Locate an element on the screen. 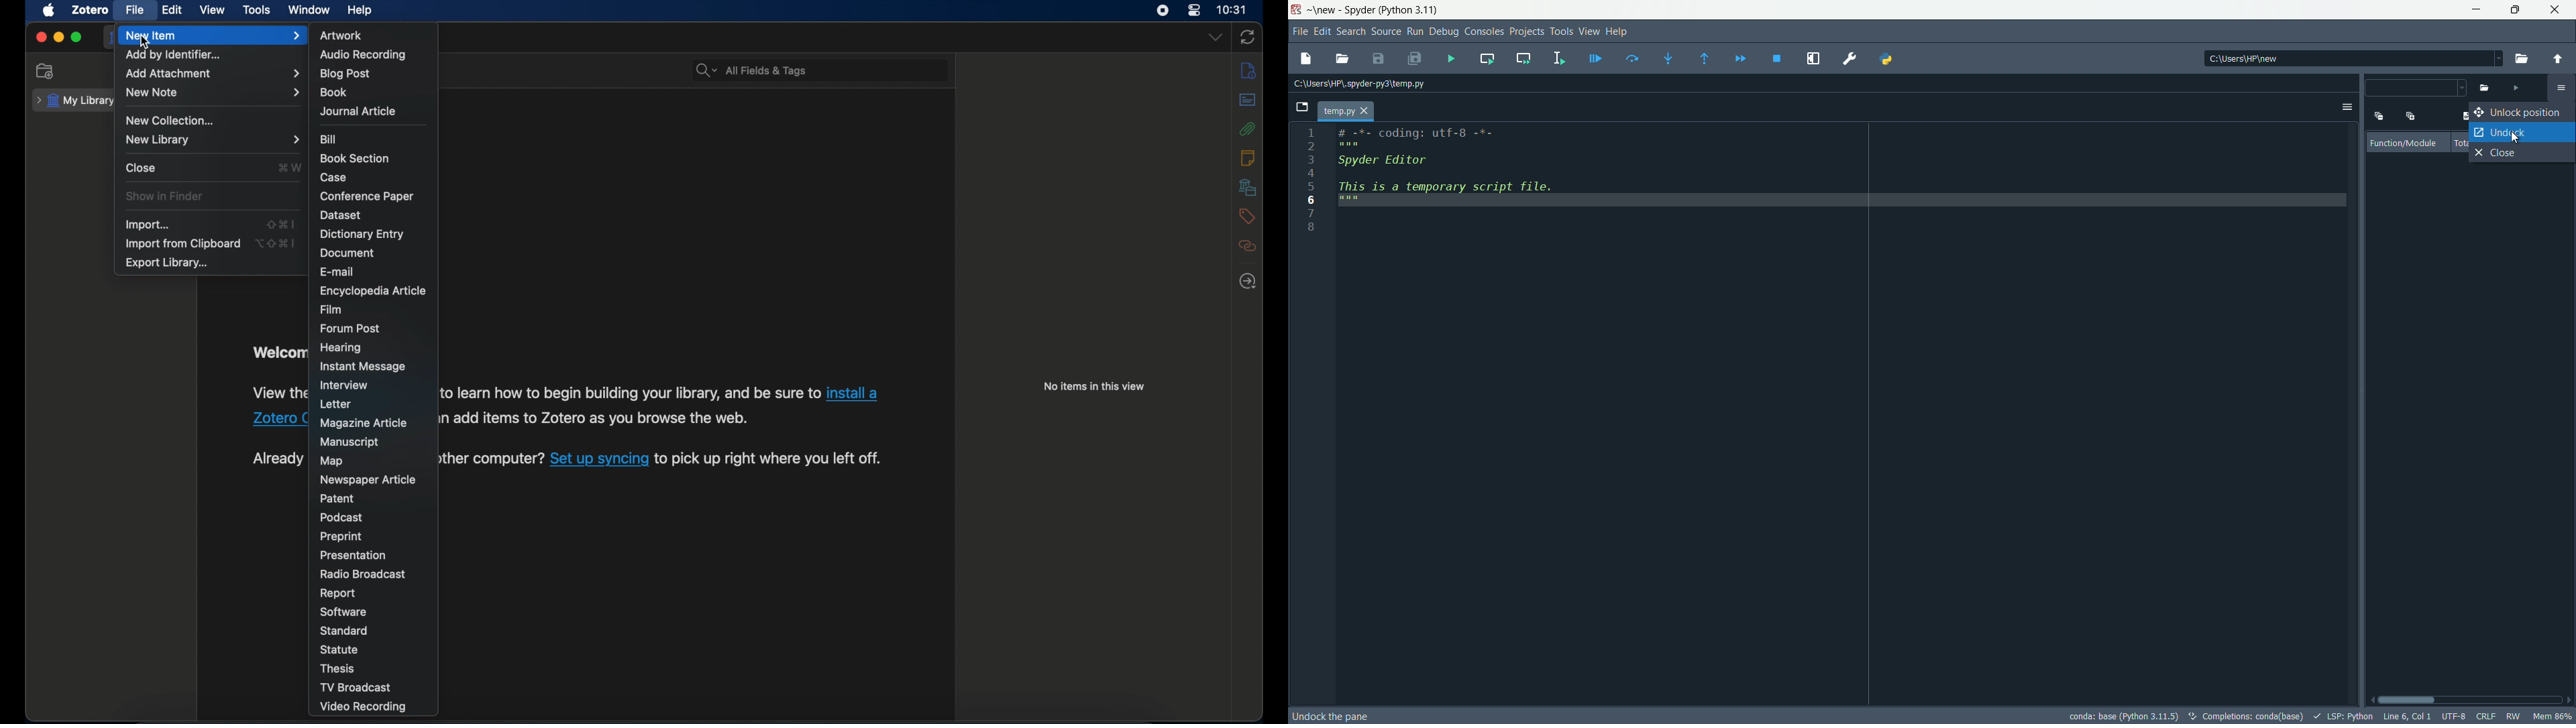 The height and width of the screenshot is (728, 2576). radio broadcast is located at coordinates (362, 574).